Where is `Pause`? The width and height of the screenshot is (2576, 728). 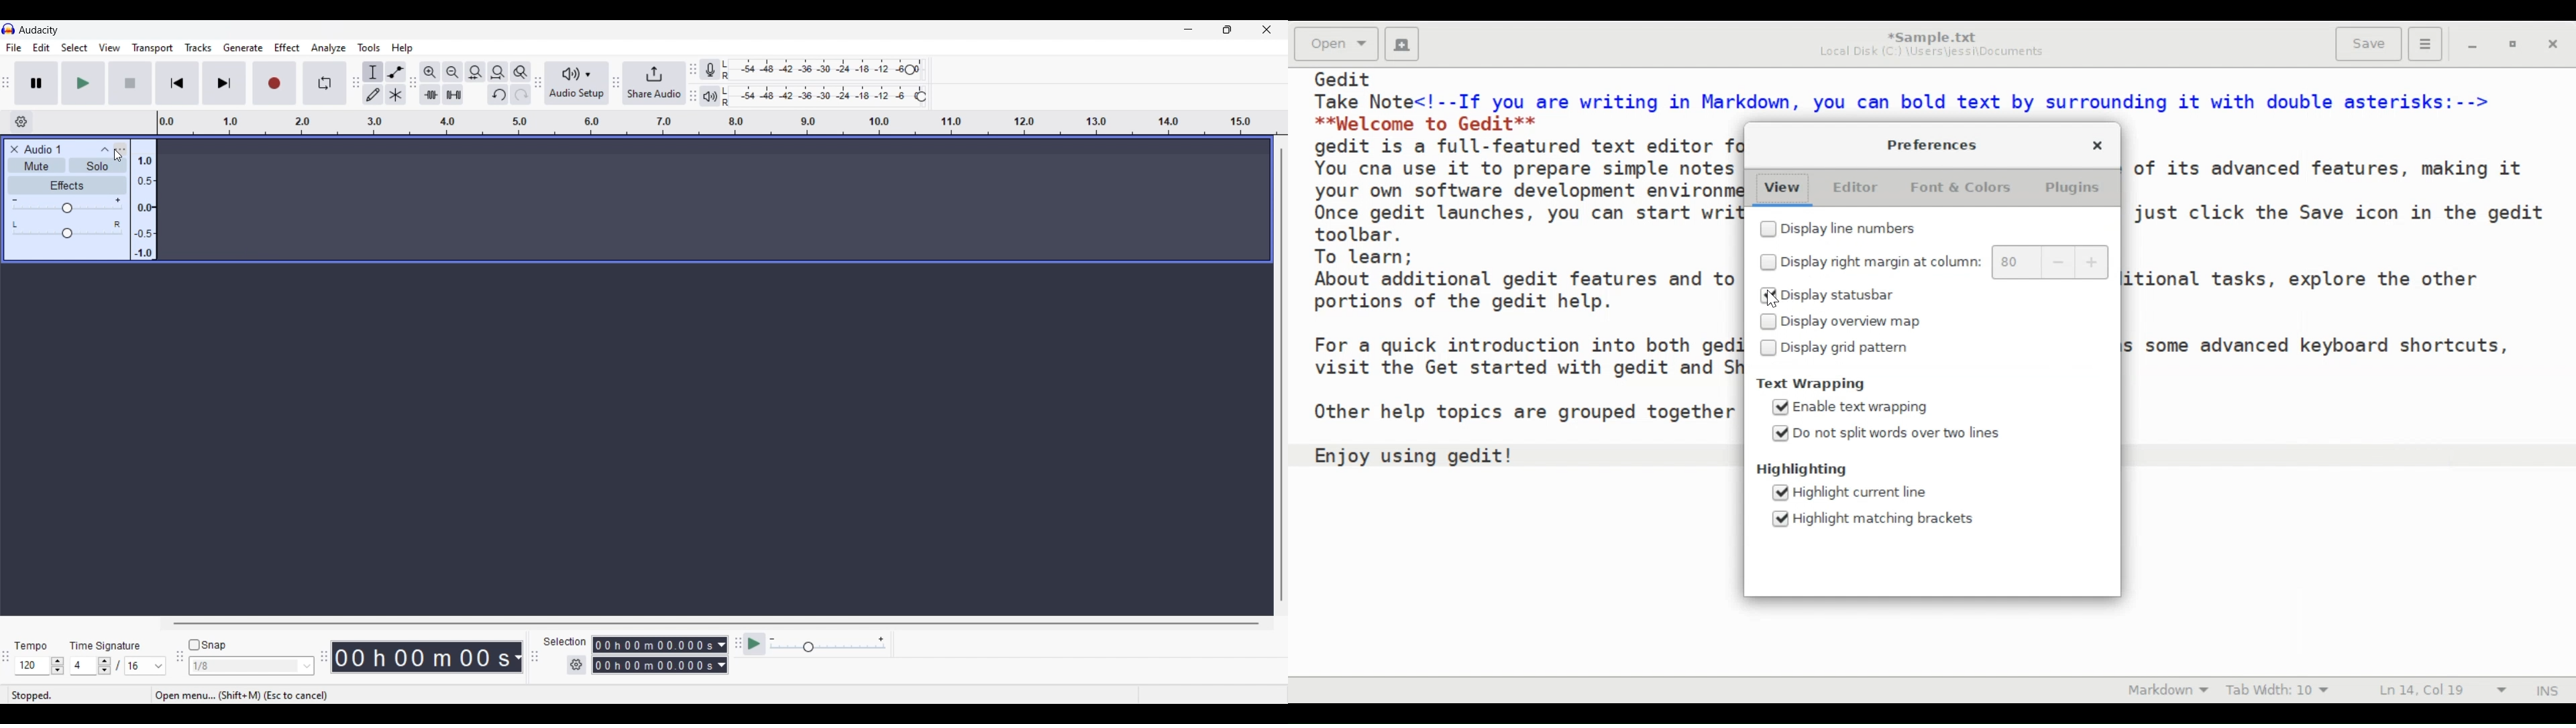
Pause is located at coordinates (36, 82).